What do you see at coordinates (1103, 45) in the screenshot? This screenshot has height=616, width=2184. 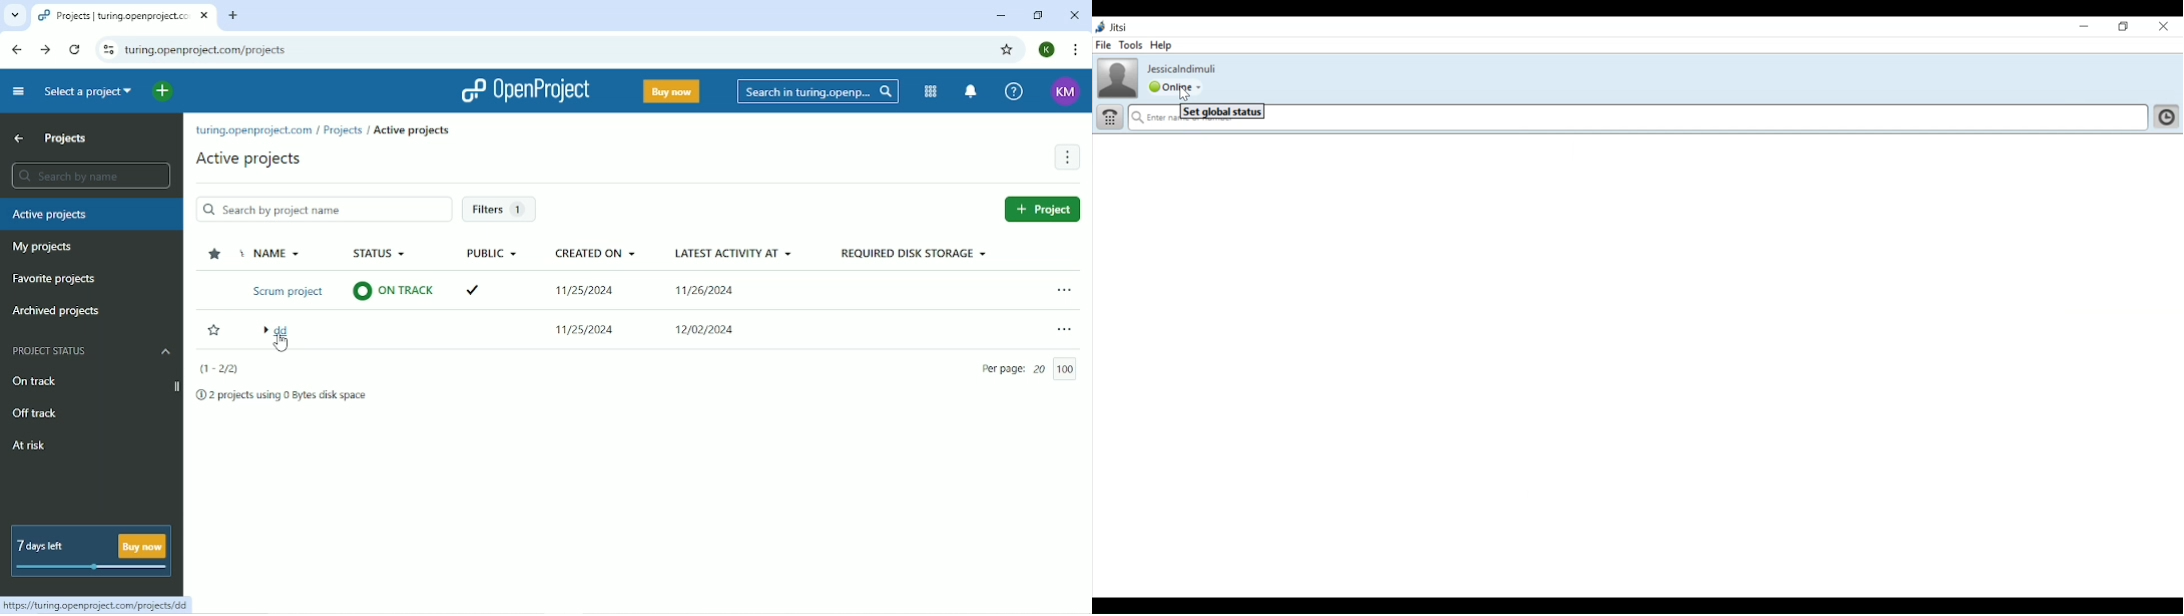 I see `File` at bounding box center [1103, 45].